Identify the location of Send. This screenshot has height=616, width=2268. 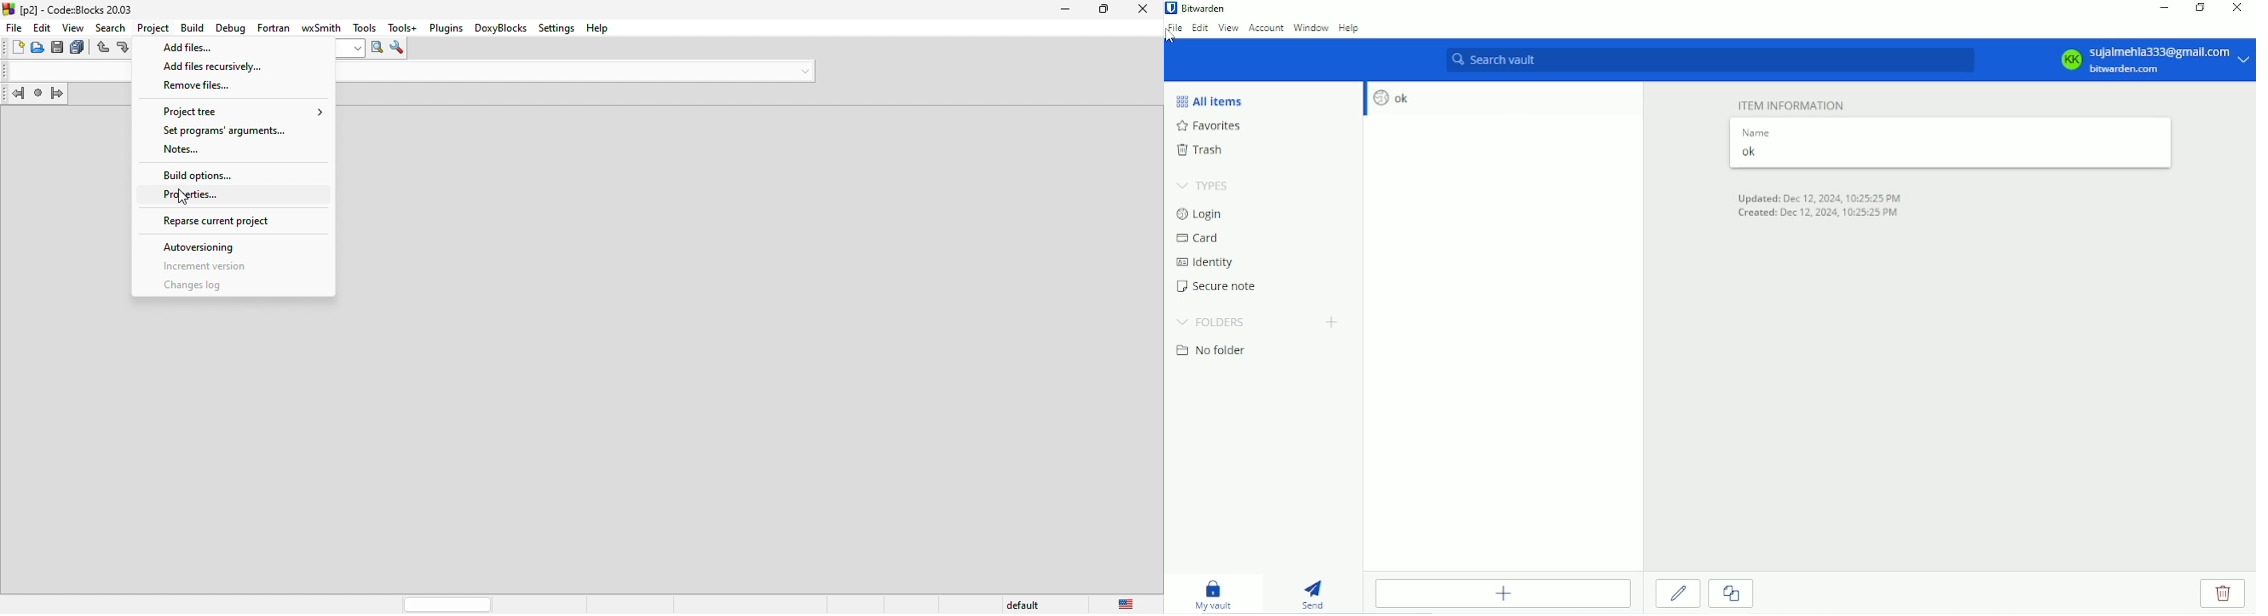
(1314, 592).